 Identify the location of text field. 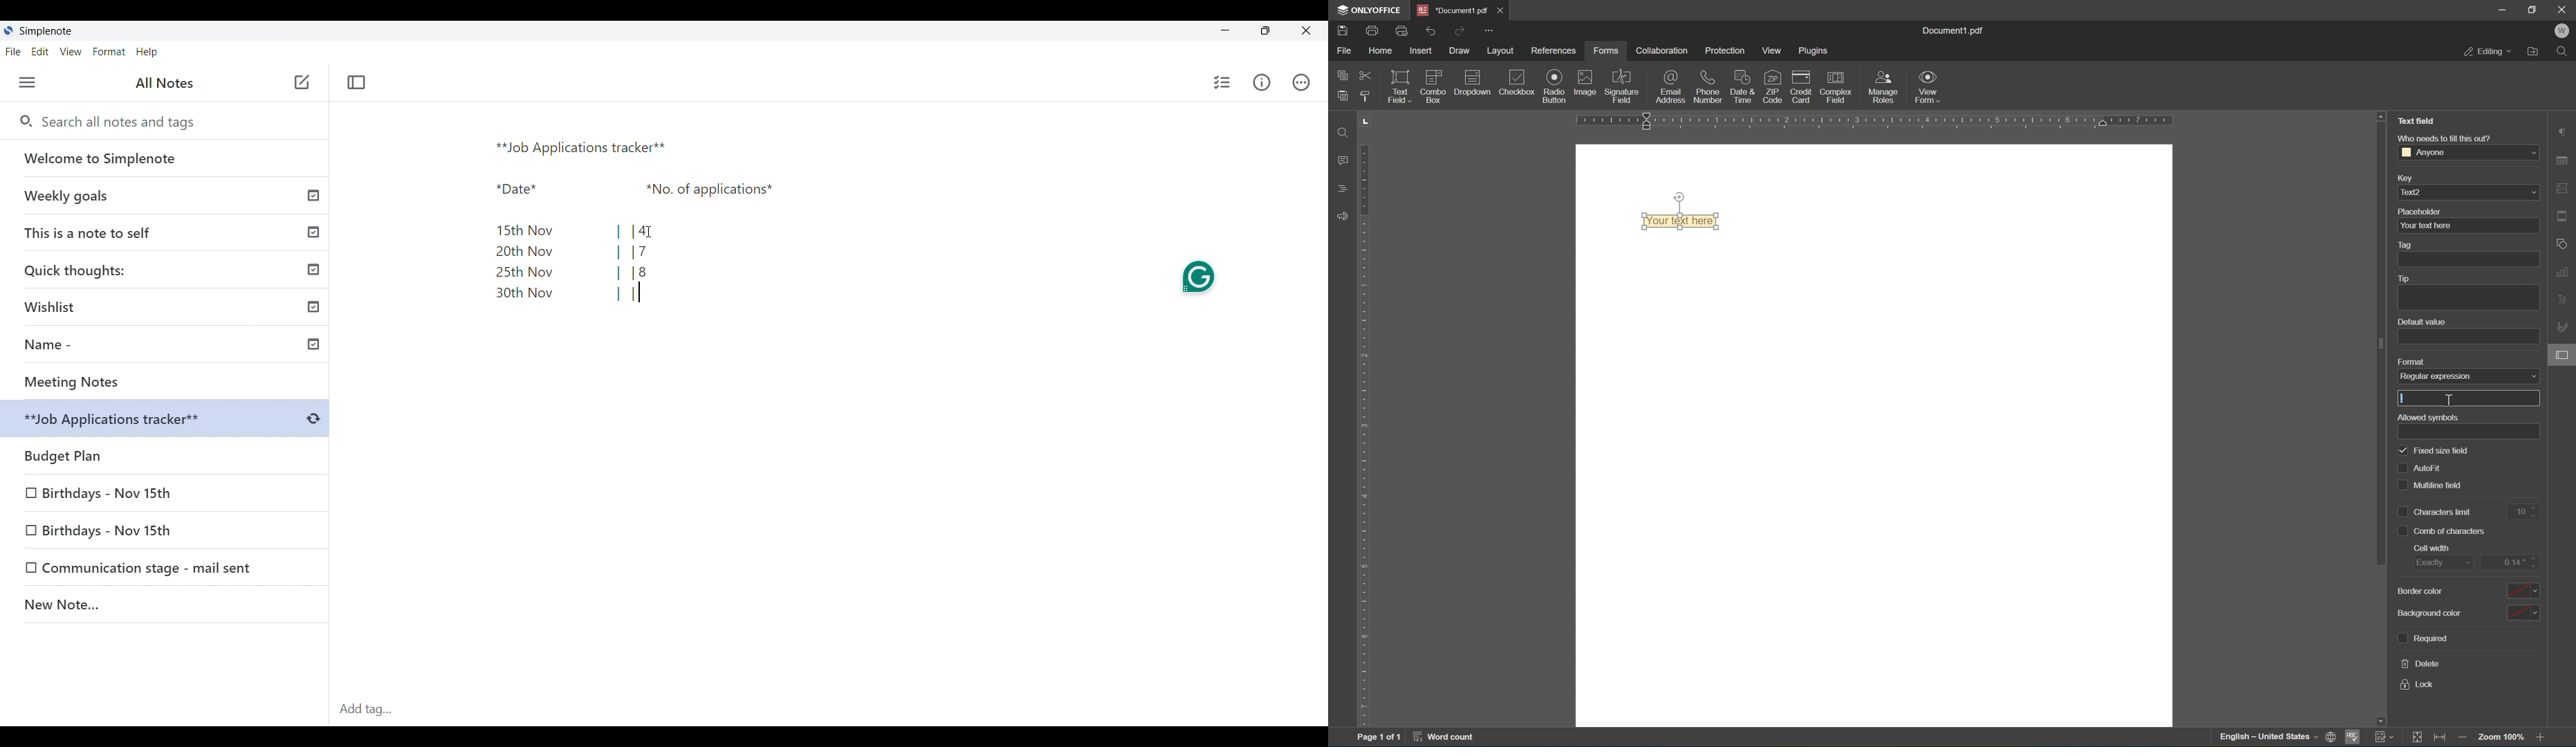
(1398, 85).